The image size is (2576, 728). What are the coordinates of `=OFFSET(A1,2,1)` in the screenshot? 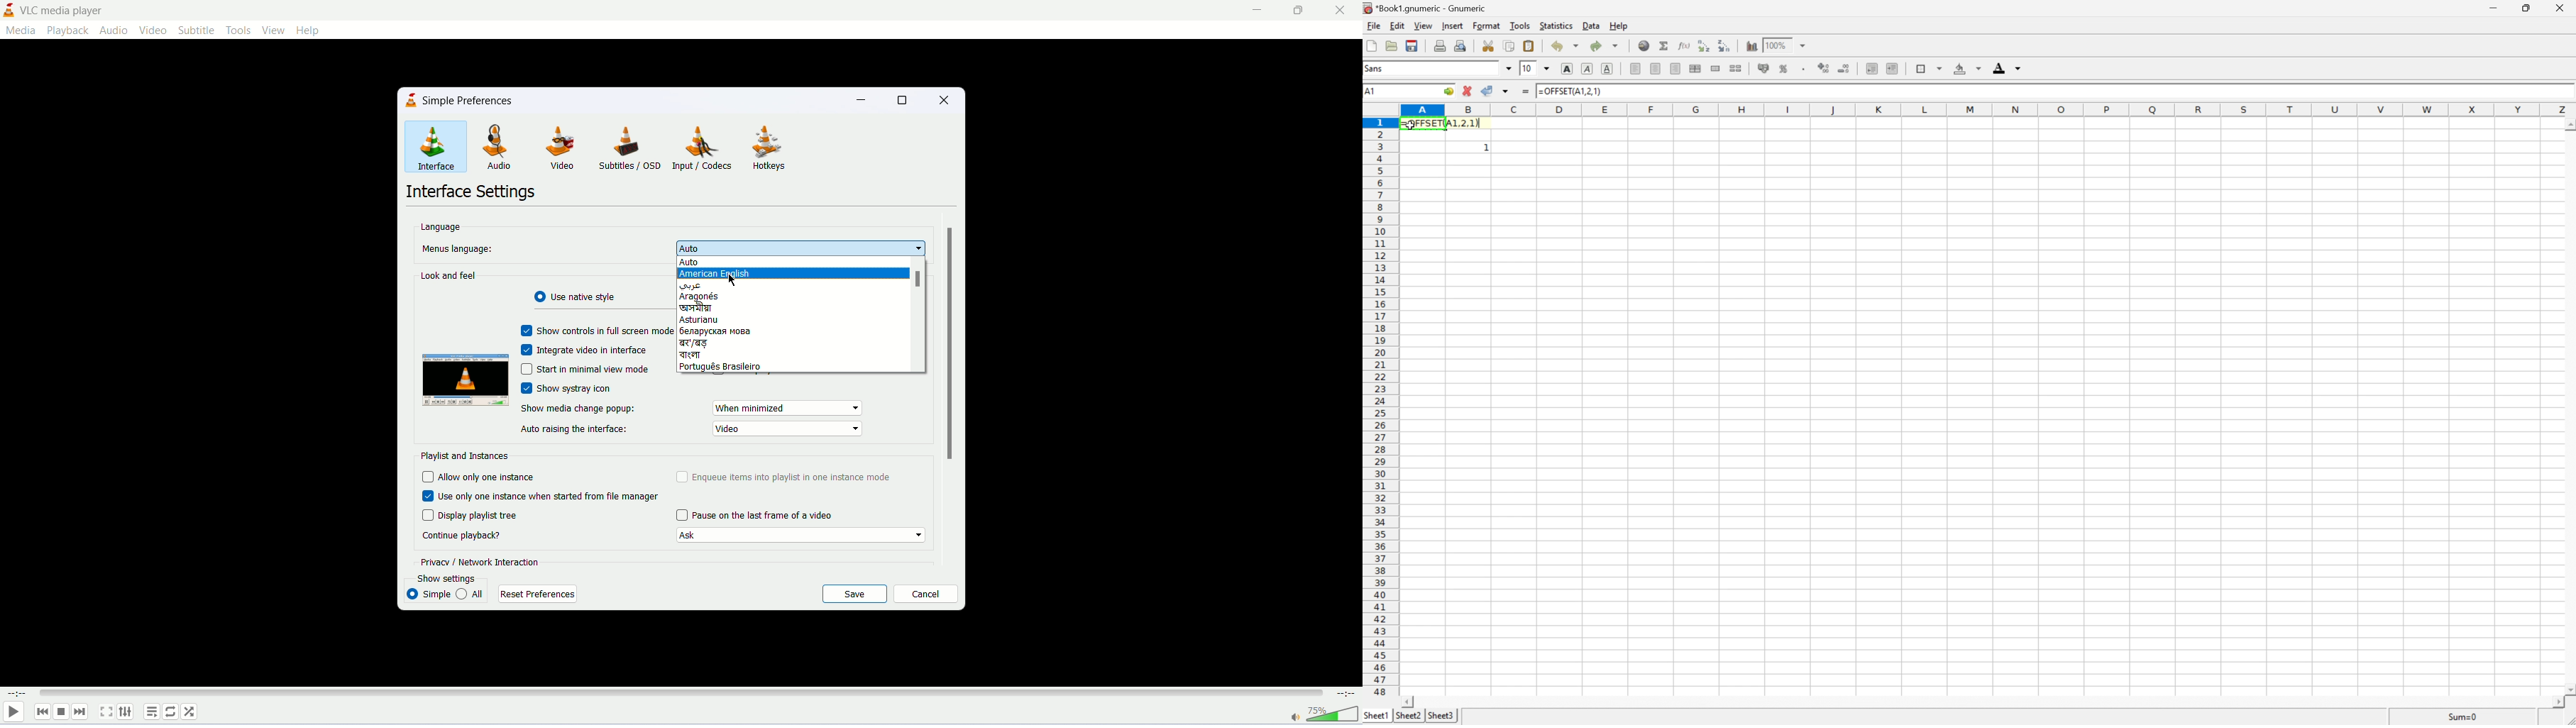 It's located at (1444, 125).